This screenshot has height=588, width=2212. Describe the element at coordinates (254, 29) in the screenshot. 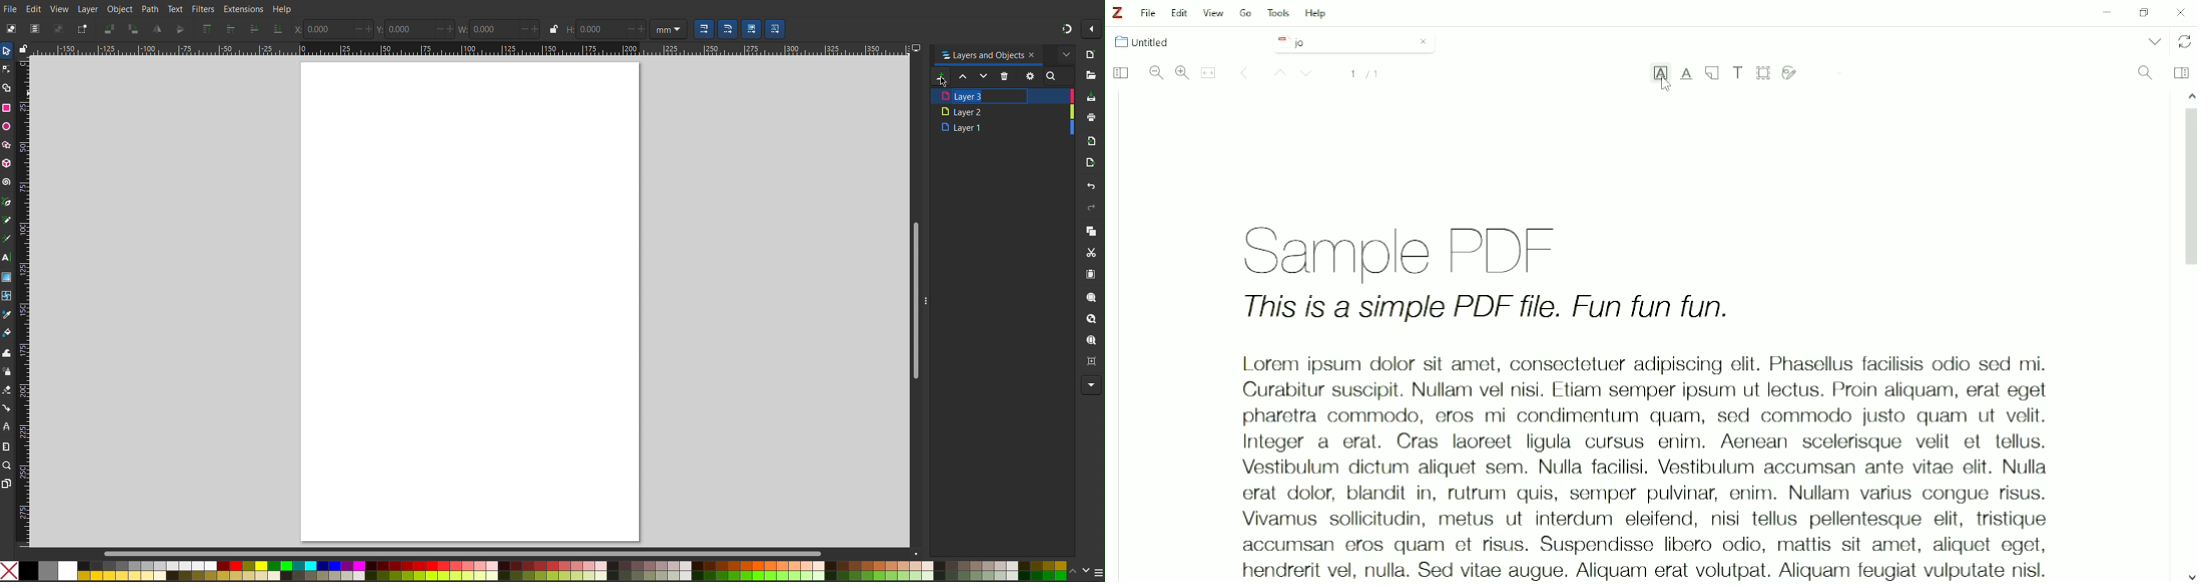

I see `Send selection one layer down` at that location.